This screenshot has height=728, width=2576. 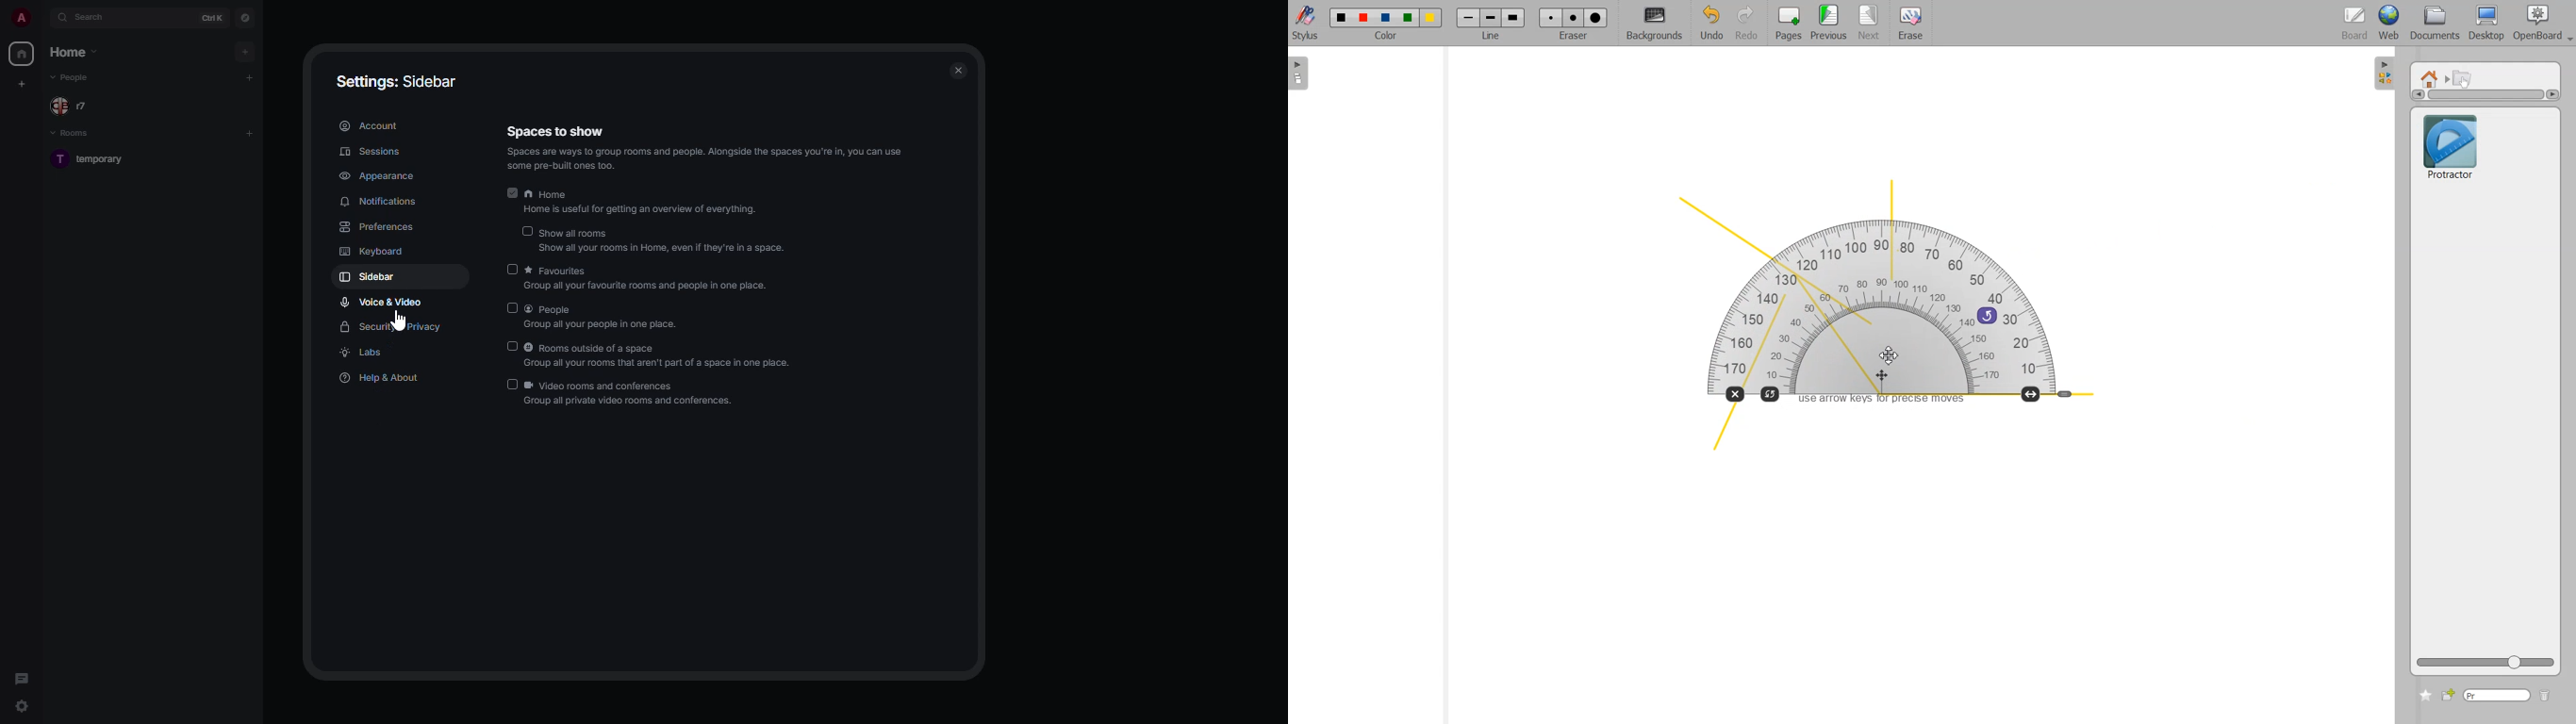 I want to click on Stylus, so click(x=1307, y=22).